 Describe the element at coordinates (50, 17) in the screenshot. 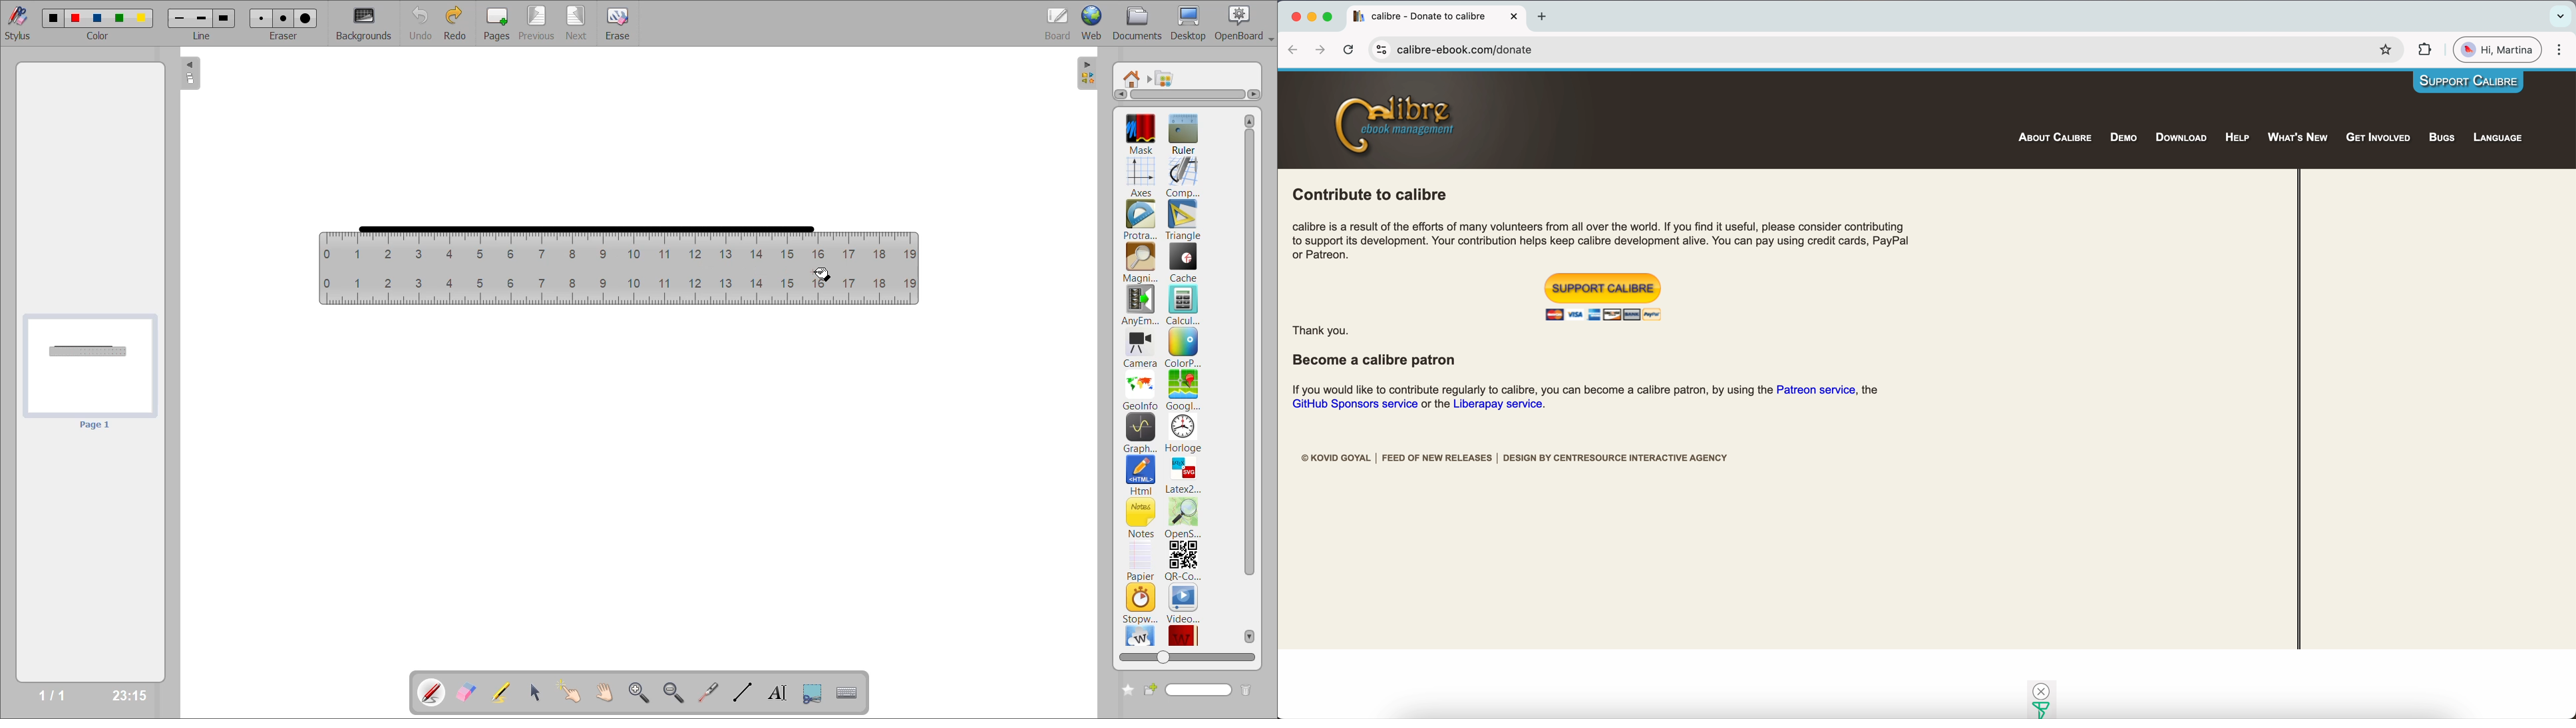

I see `color 1` at that location.